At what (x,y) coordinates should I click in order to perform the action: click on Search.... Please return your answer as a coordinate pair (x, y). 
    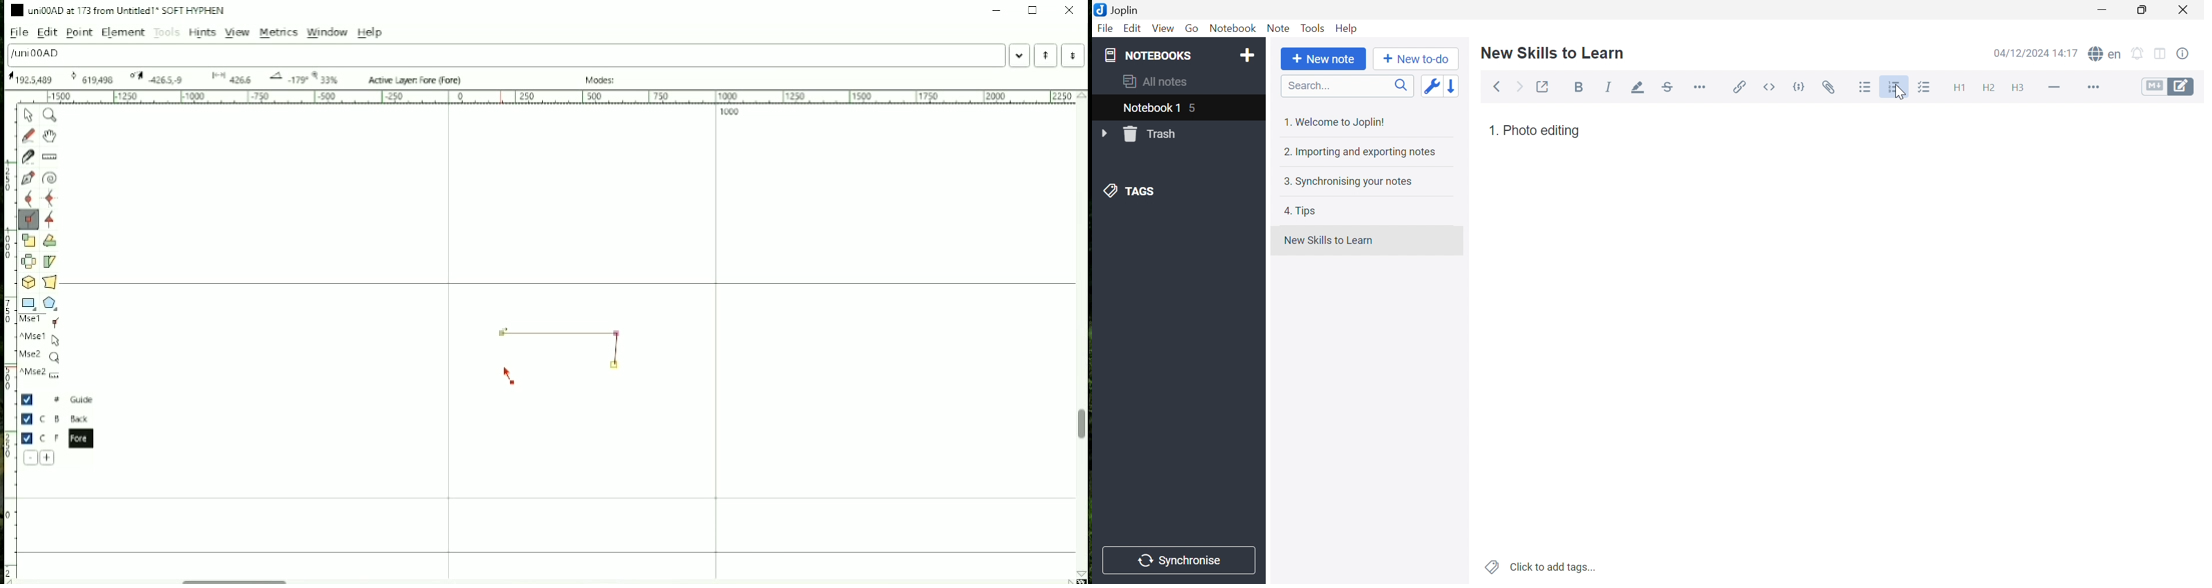
    Looking at the image, I should click on (1348, 86).